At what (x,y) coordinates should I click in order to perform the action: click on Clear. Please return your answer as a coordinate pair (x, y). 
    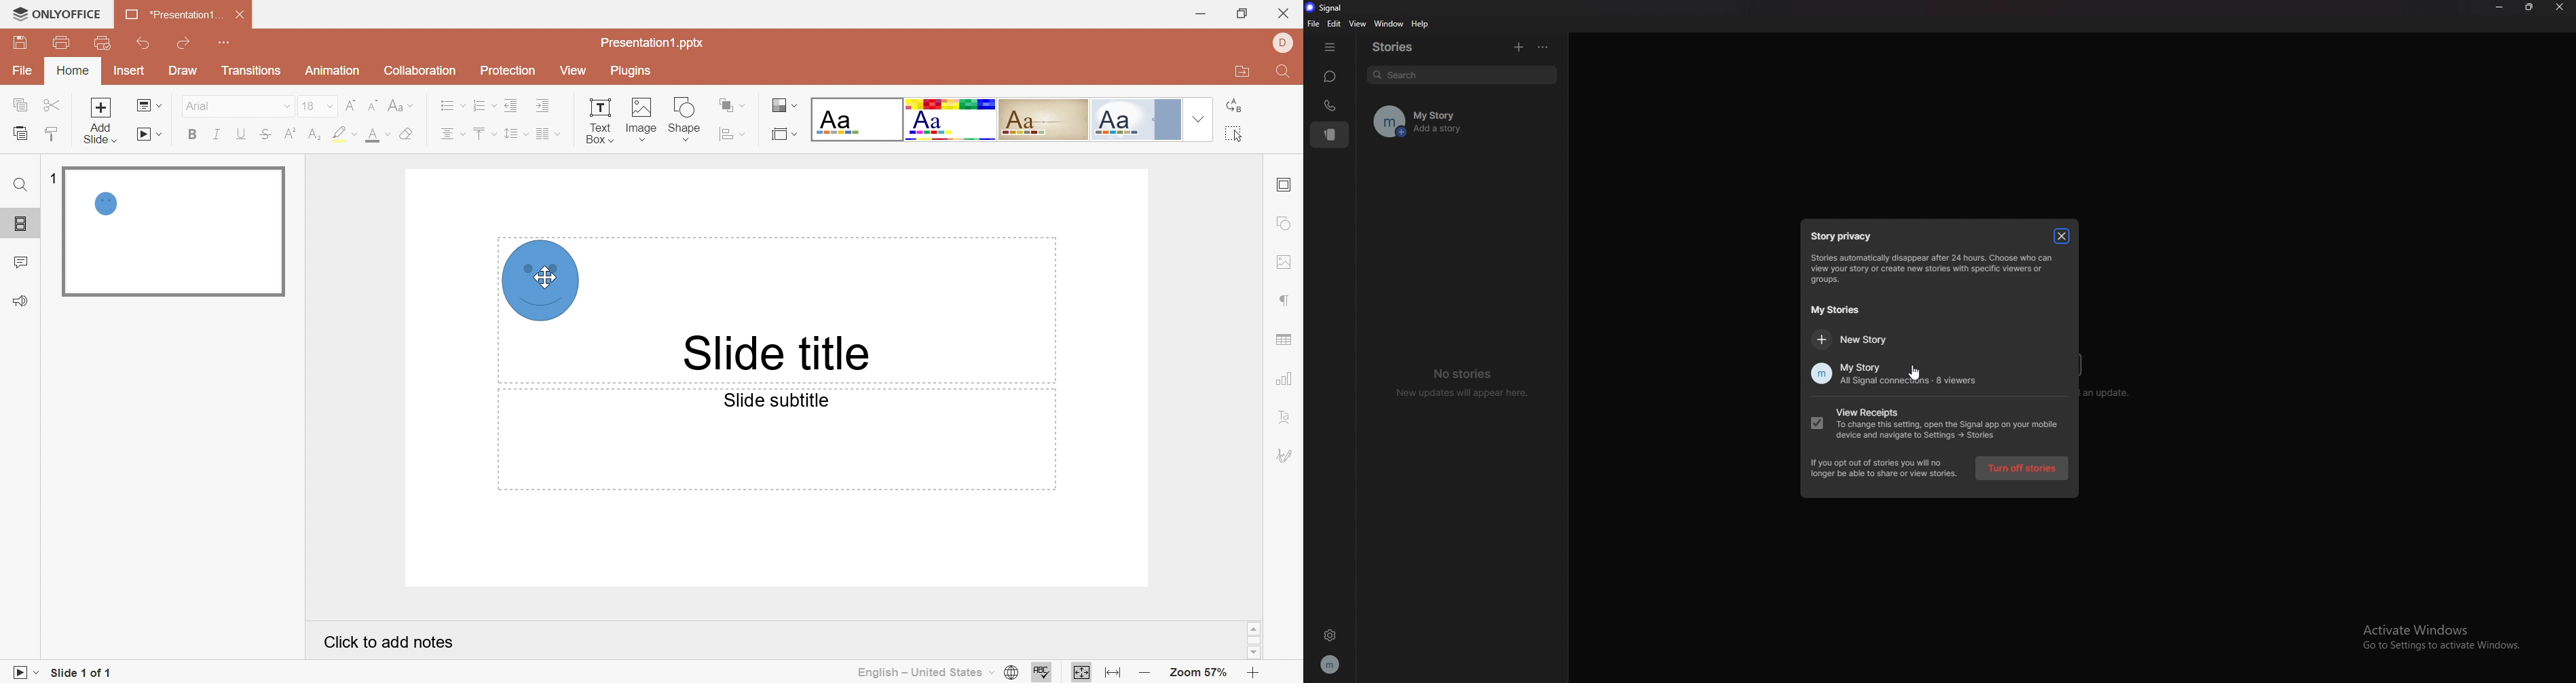
    Looking at the image, I should click on (406, 135).